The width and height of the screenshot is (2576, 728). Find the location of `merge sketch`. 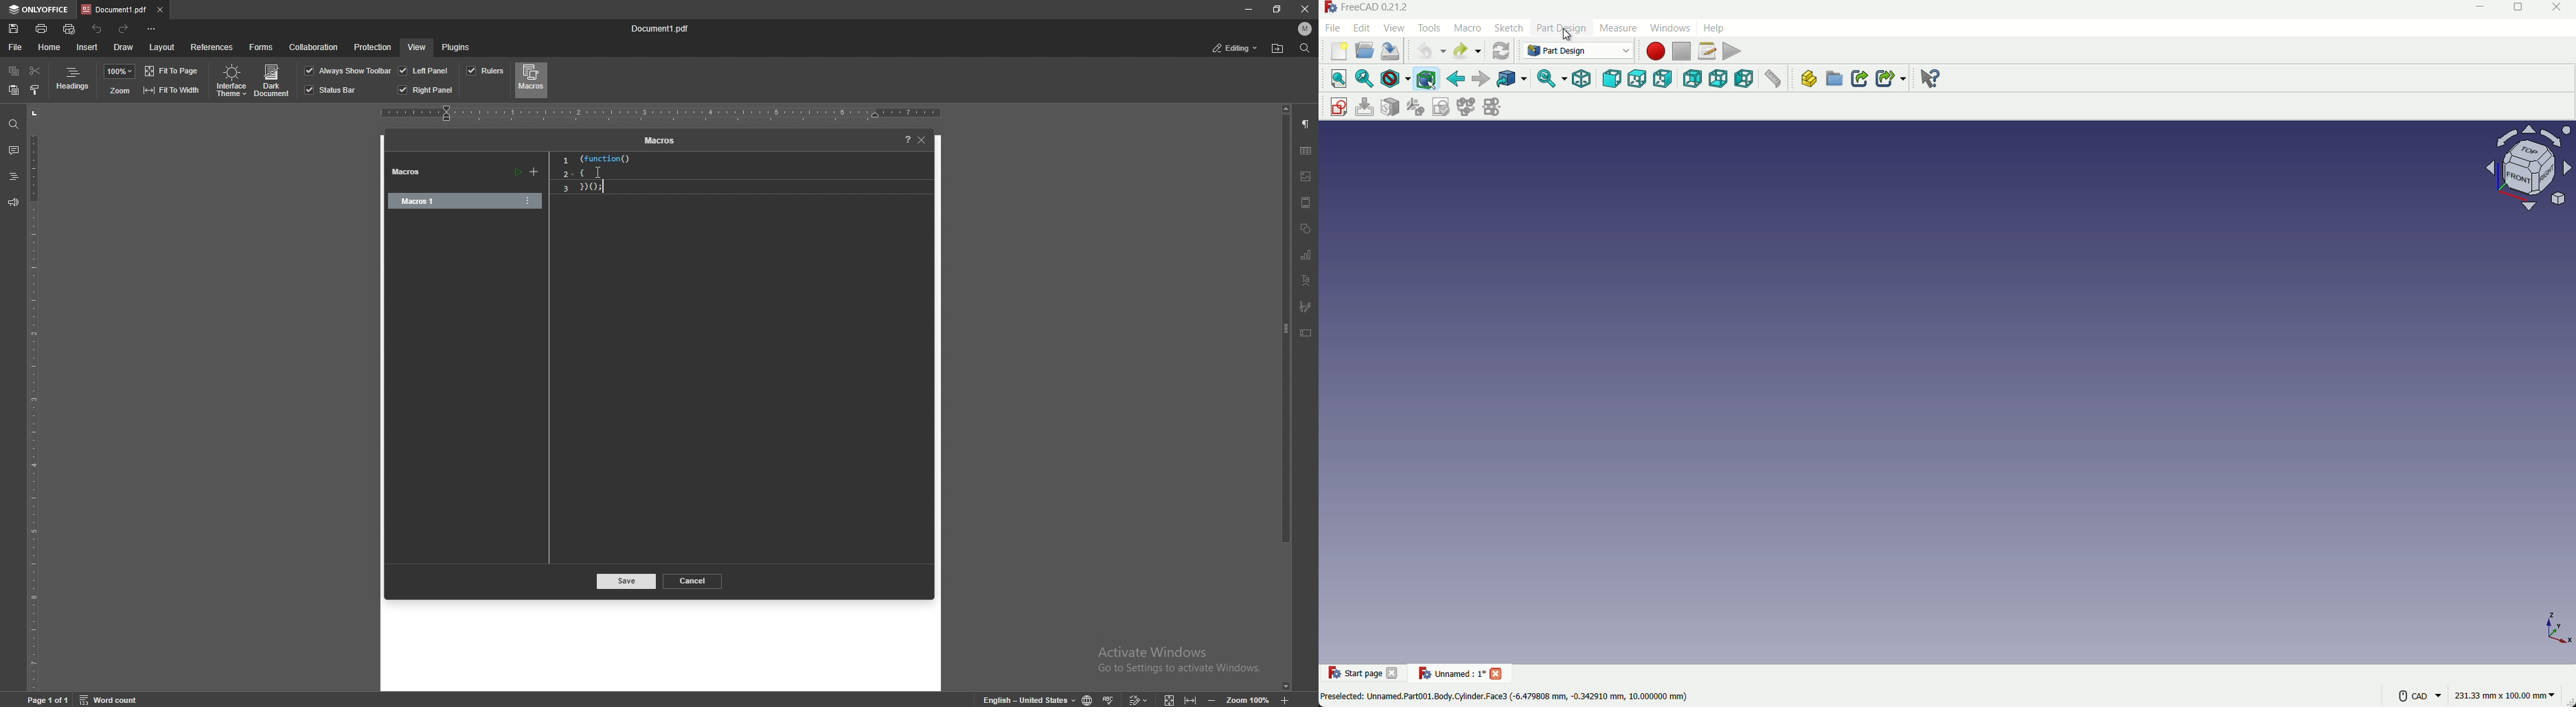

merge sketch is located at coordinates (1465, 107).